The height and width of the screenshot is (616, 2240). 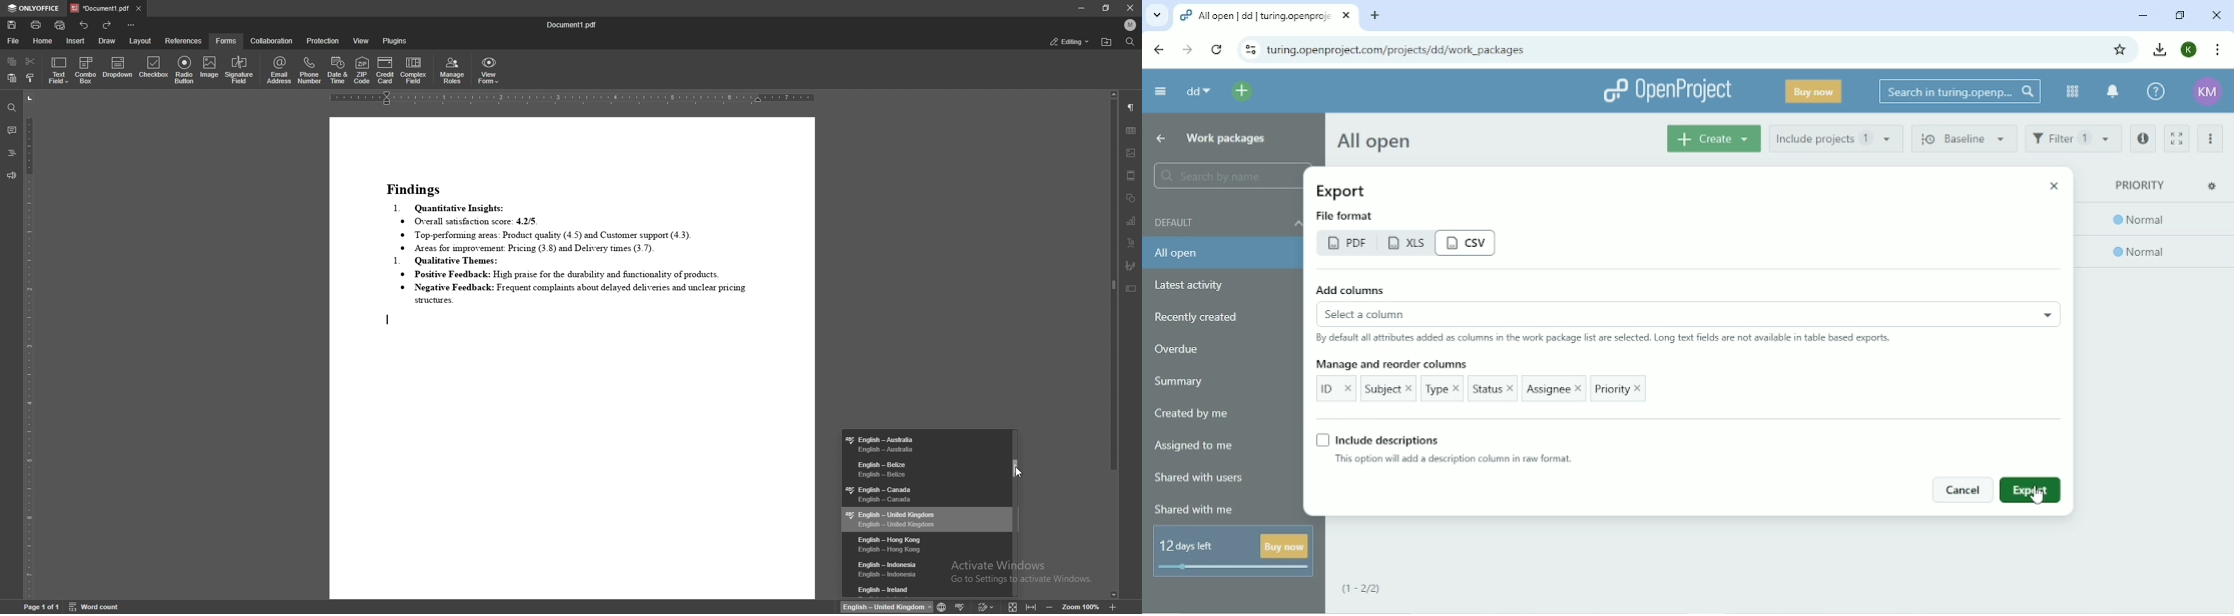 What do you see at coordinates (1184, 49) in the screenshot?
I see `Forward` at bounding box center [1184, 49].